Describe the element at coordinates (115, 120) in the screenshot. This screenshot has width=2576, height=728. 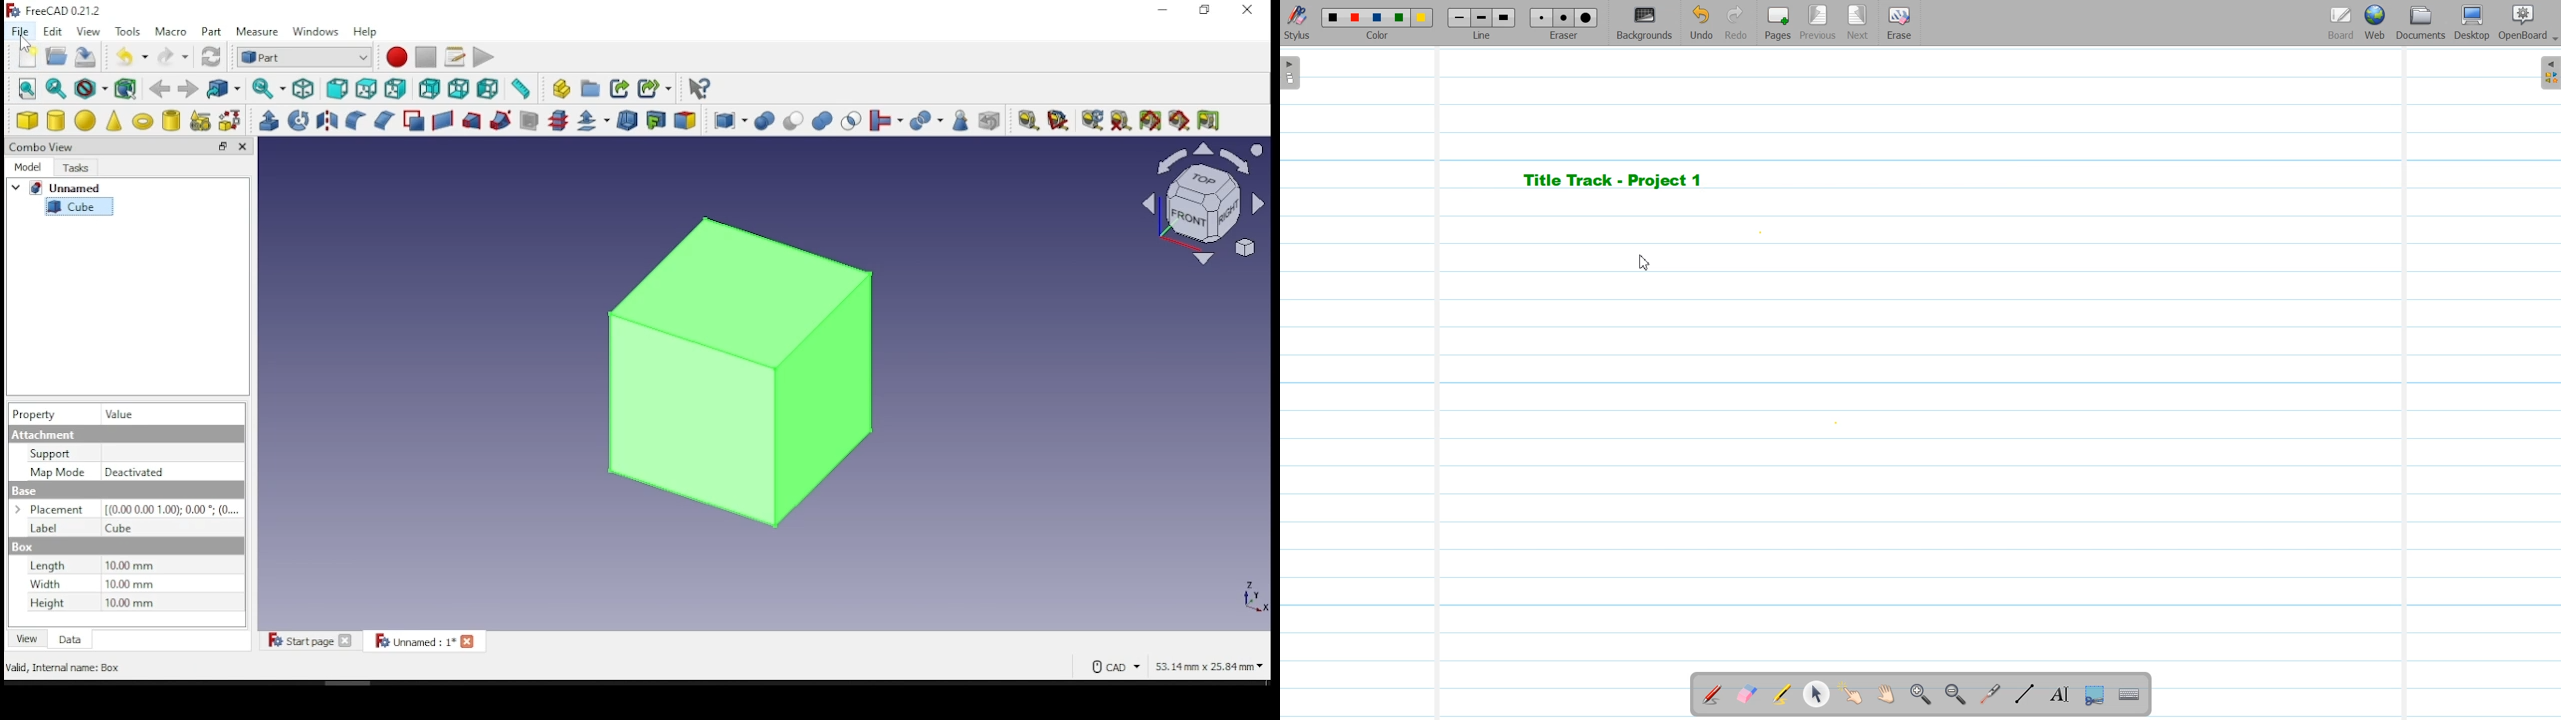
I see `cone` at that location.